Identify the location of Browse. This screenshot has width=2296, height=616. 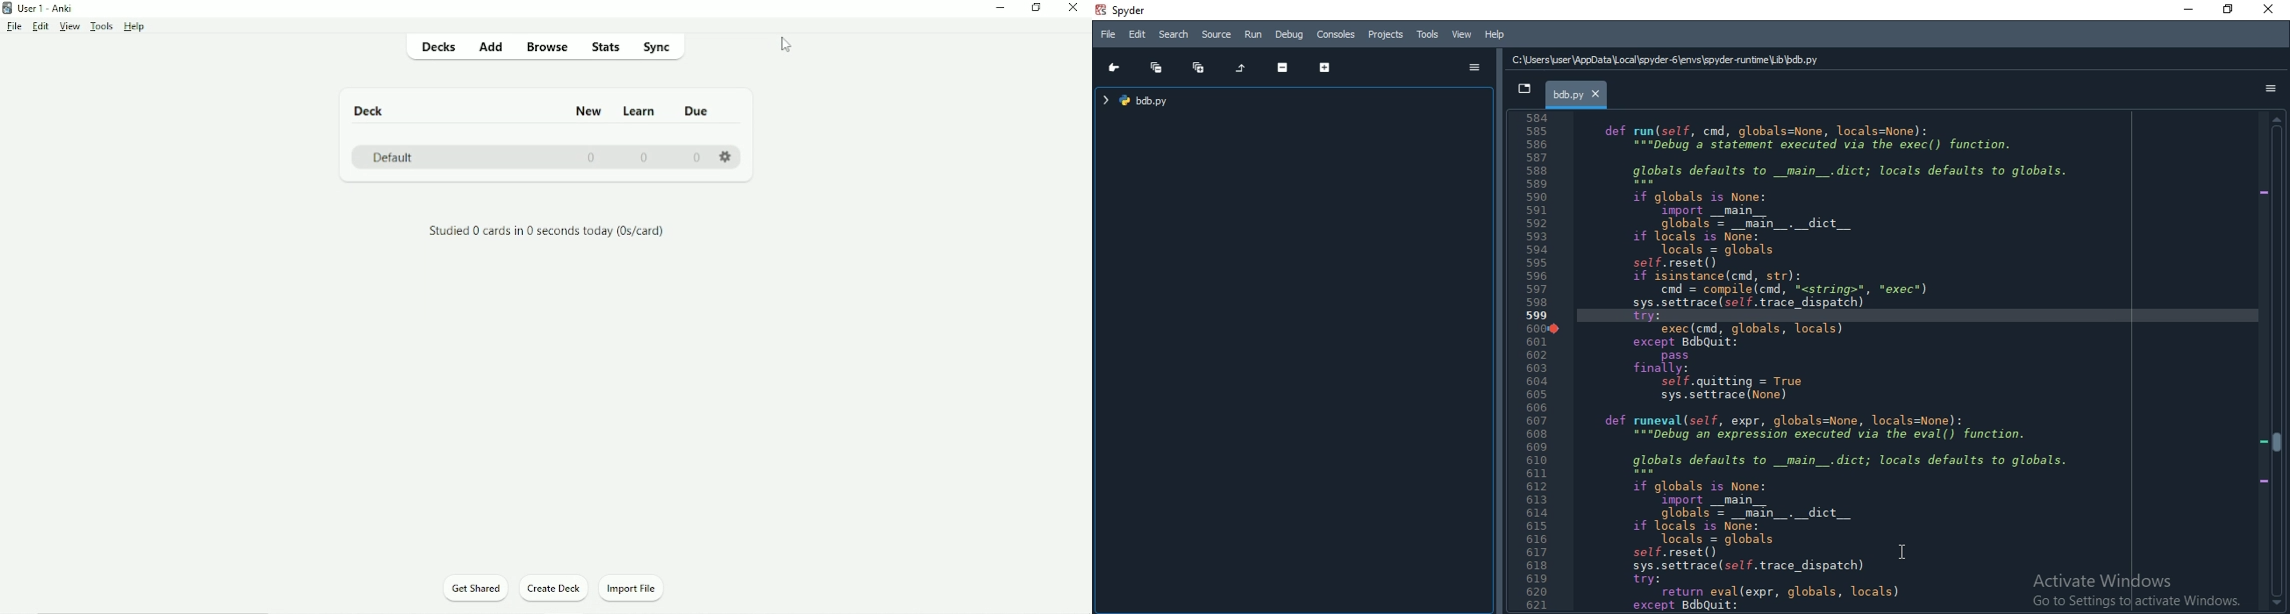
(547, 49).